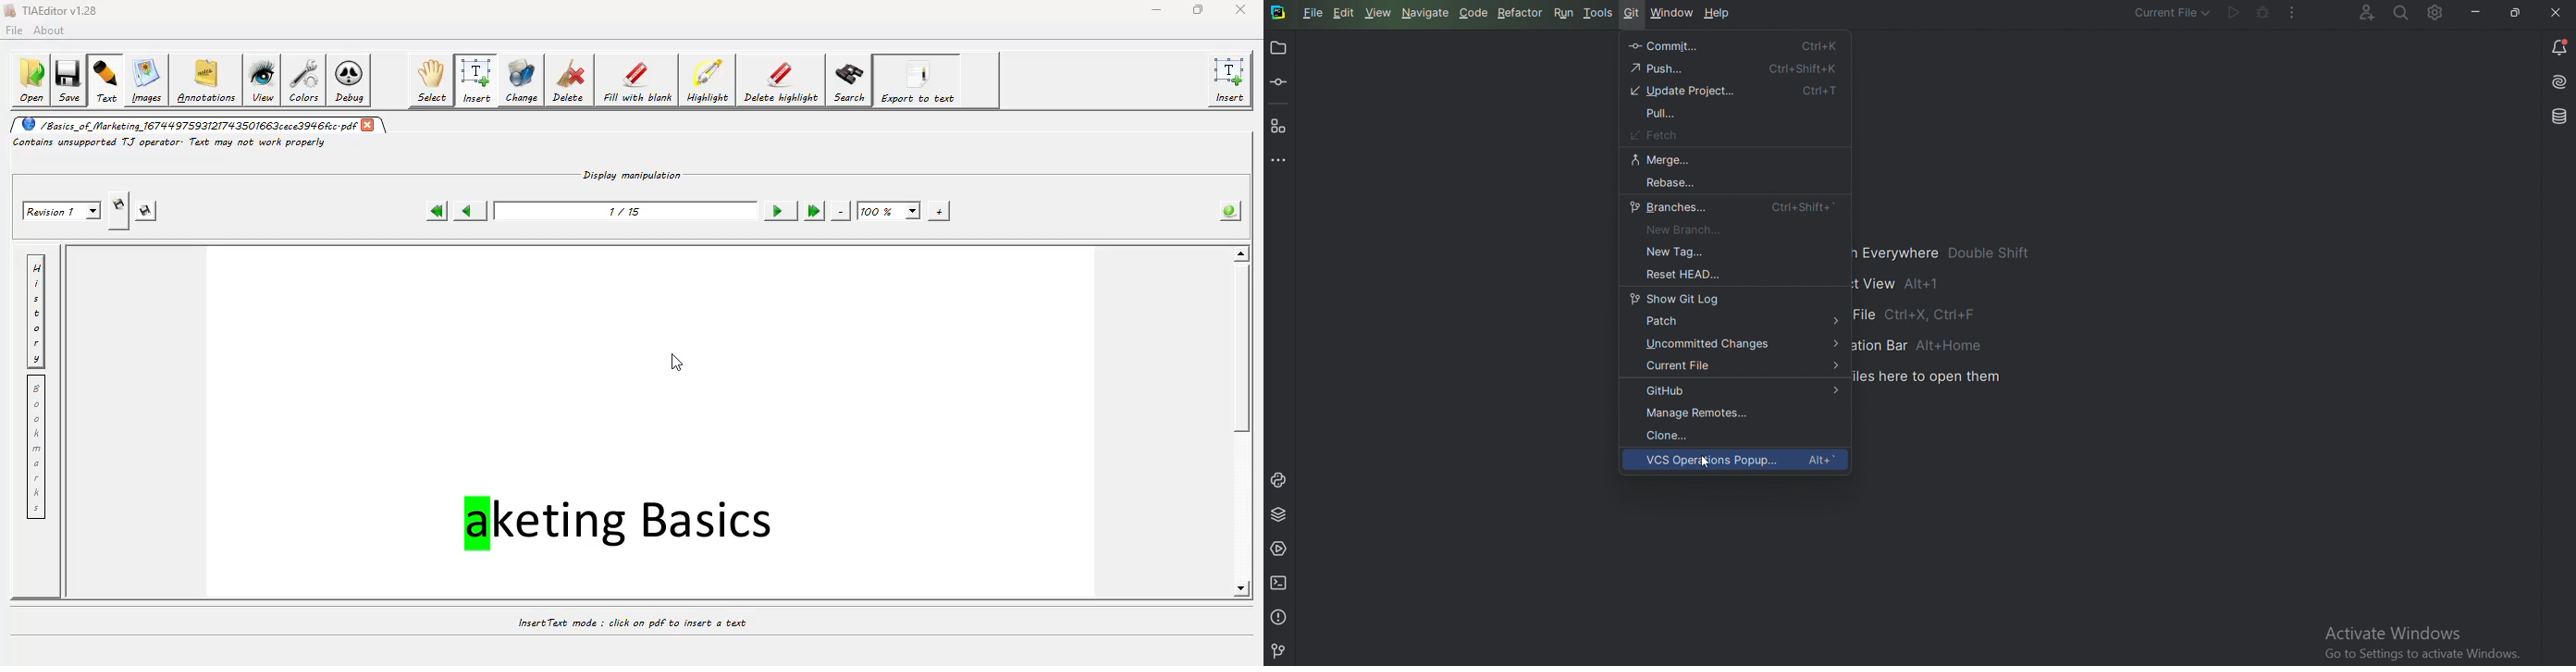  Describe the element at coordinates (1735, 46) in the screenshot. I see `Commit` at that location.